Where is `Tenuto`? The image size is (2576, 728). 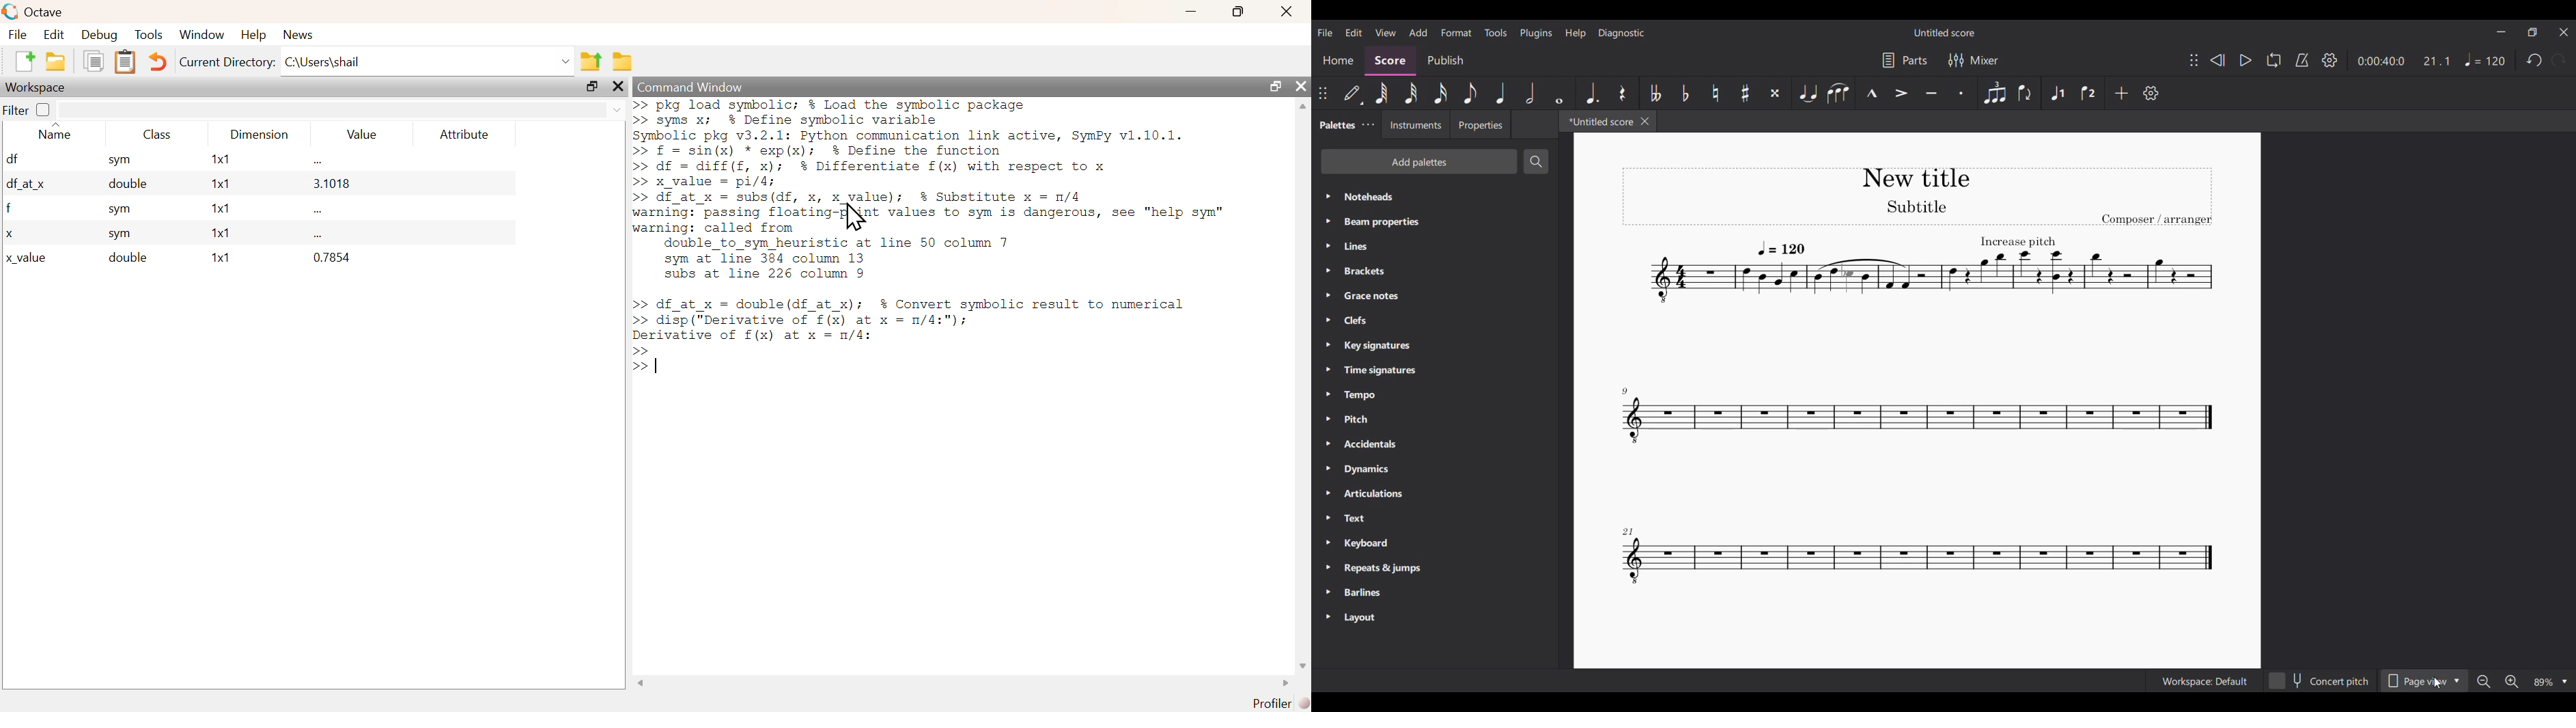
Tenuto is located at coordinates (1932, 93).